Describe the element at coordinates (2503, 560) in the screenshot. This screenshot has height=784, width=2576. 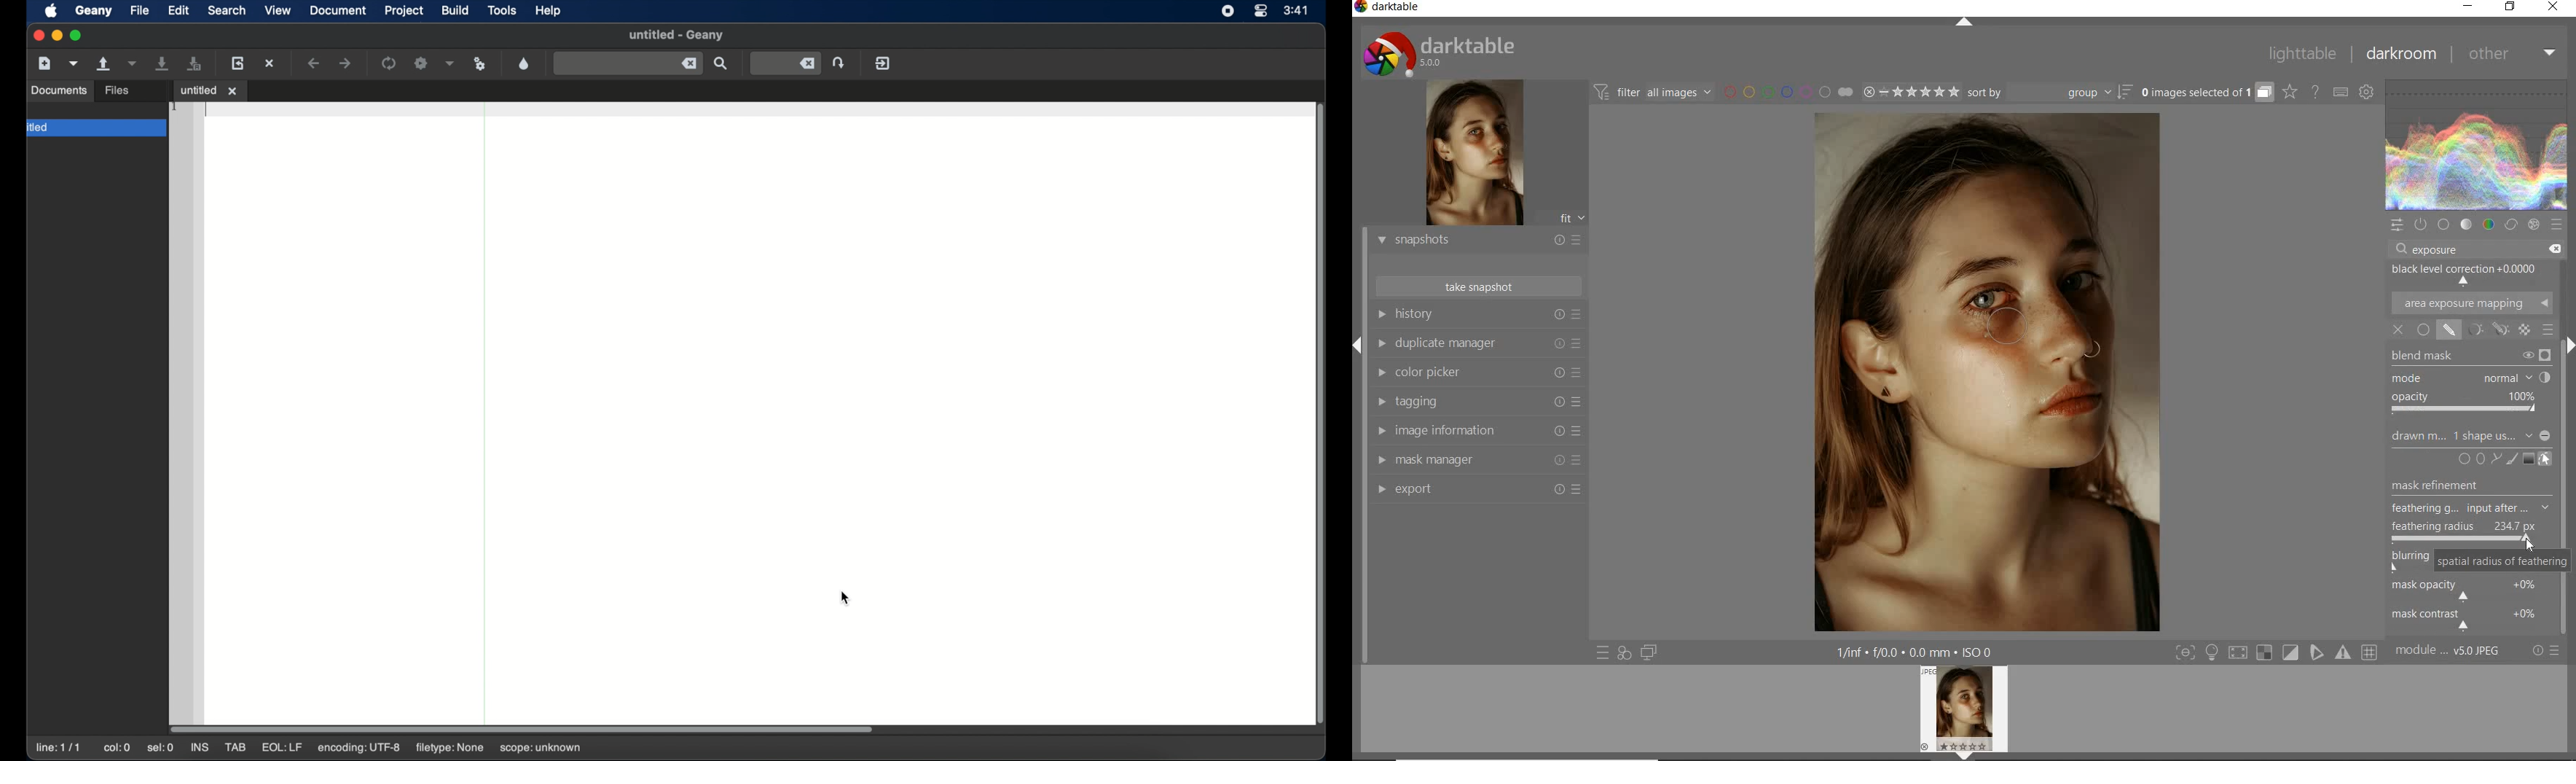
I see `spatial radius of feathering` at that location.